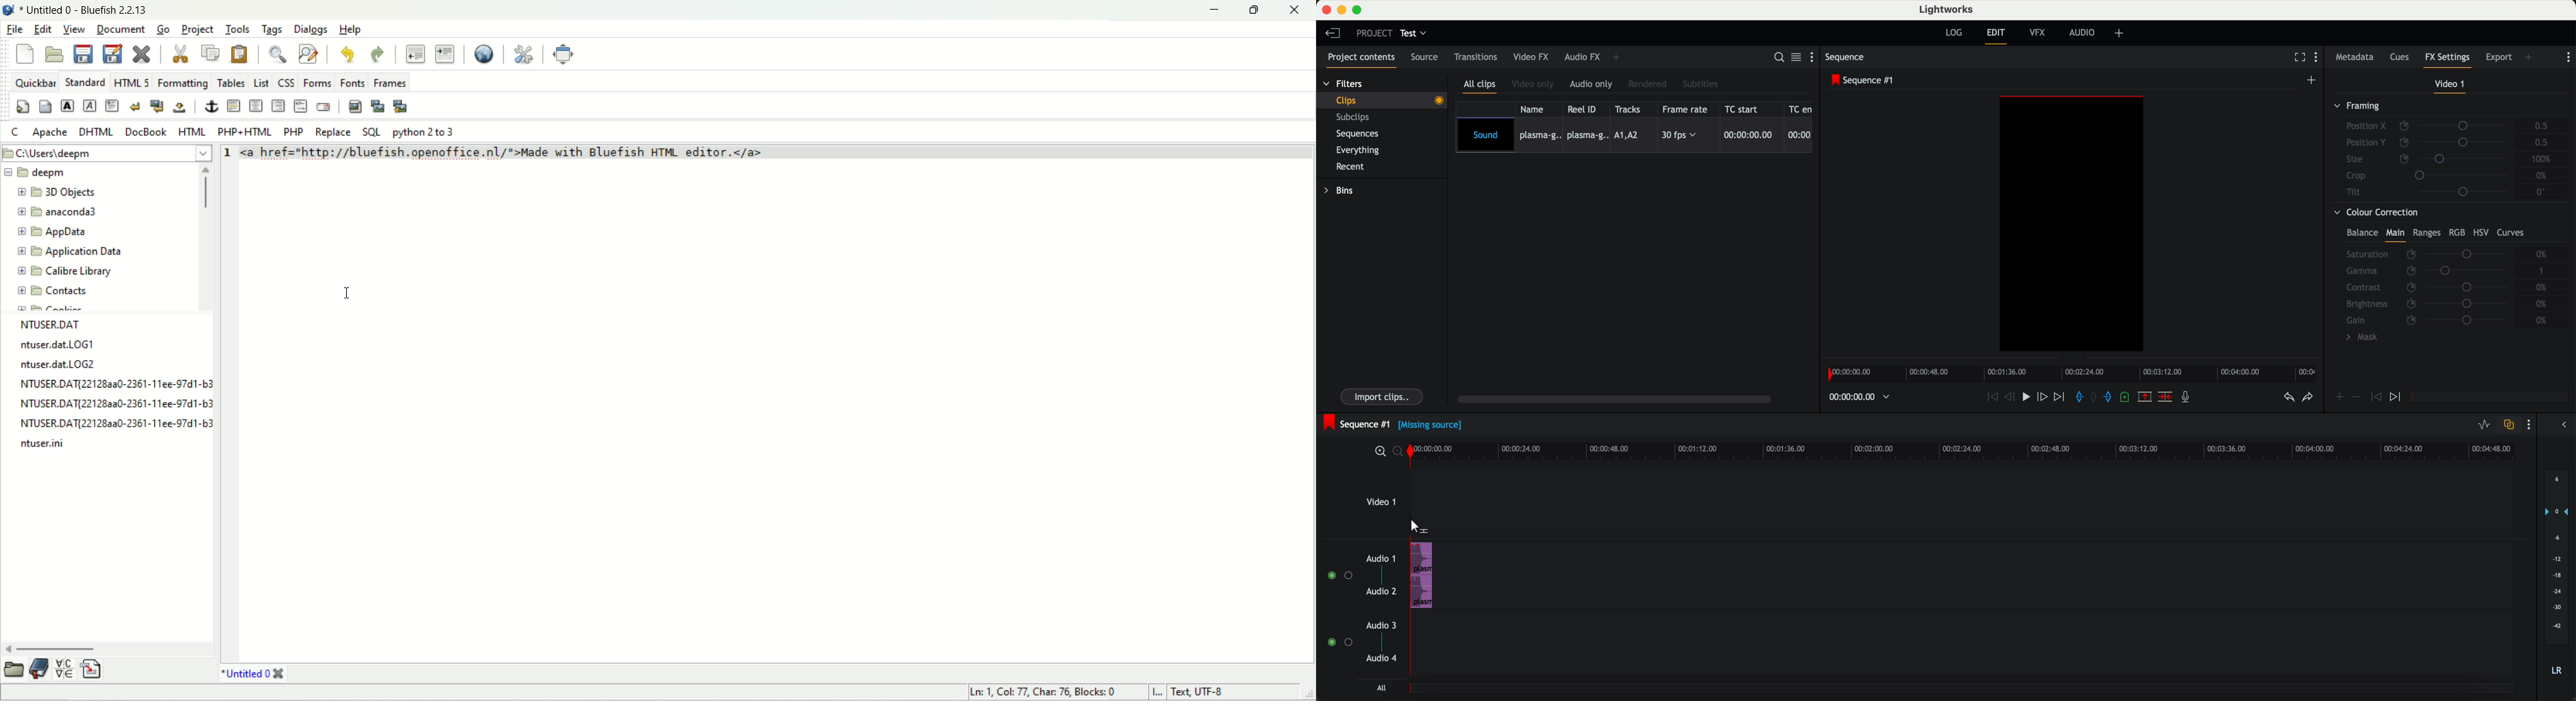 This screenshot has height=728, width=2576. Describe the element at coordinates (25, 55) in the screenshot. I see `new` at that location.